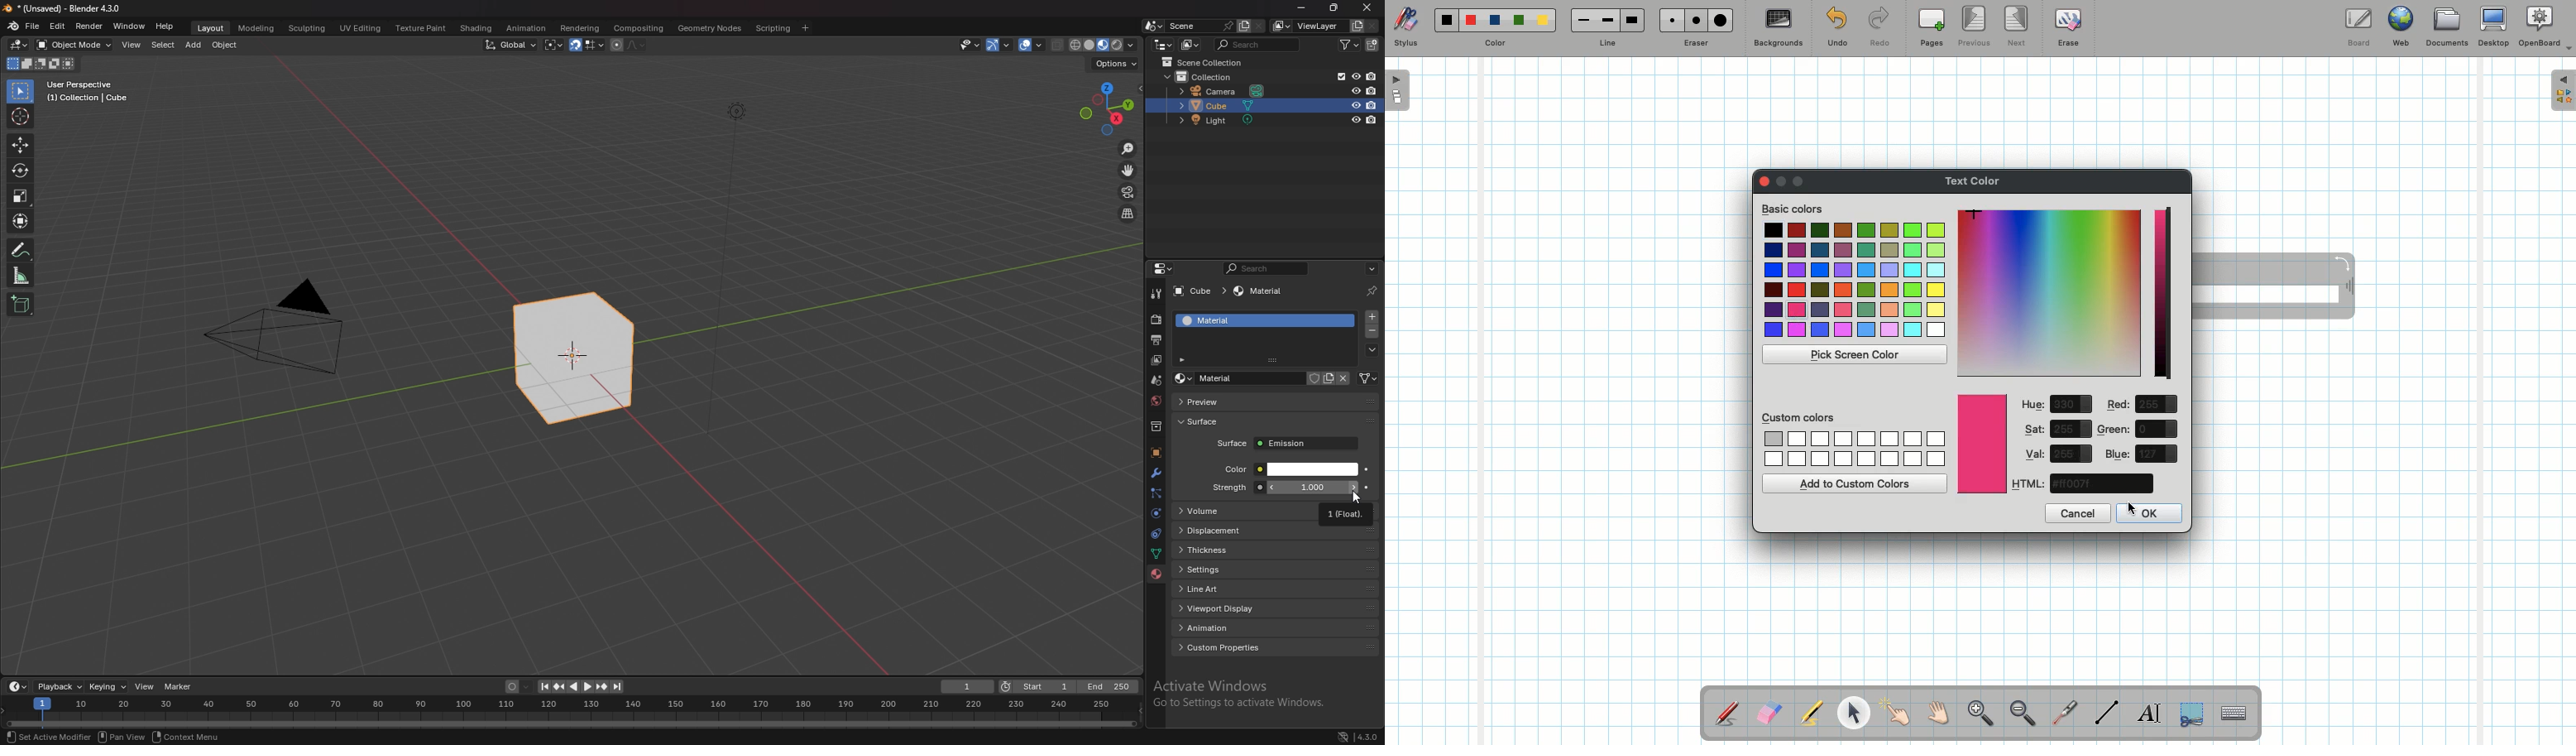 The height and width of the screenshot is (756, 2576). Describe the element at coordinates (1975, 178) in the screenshot. I see `Text color` at that location.